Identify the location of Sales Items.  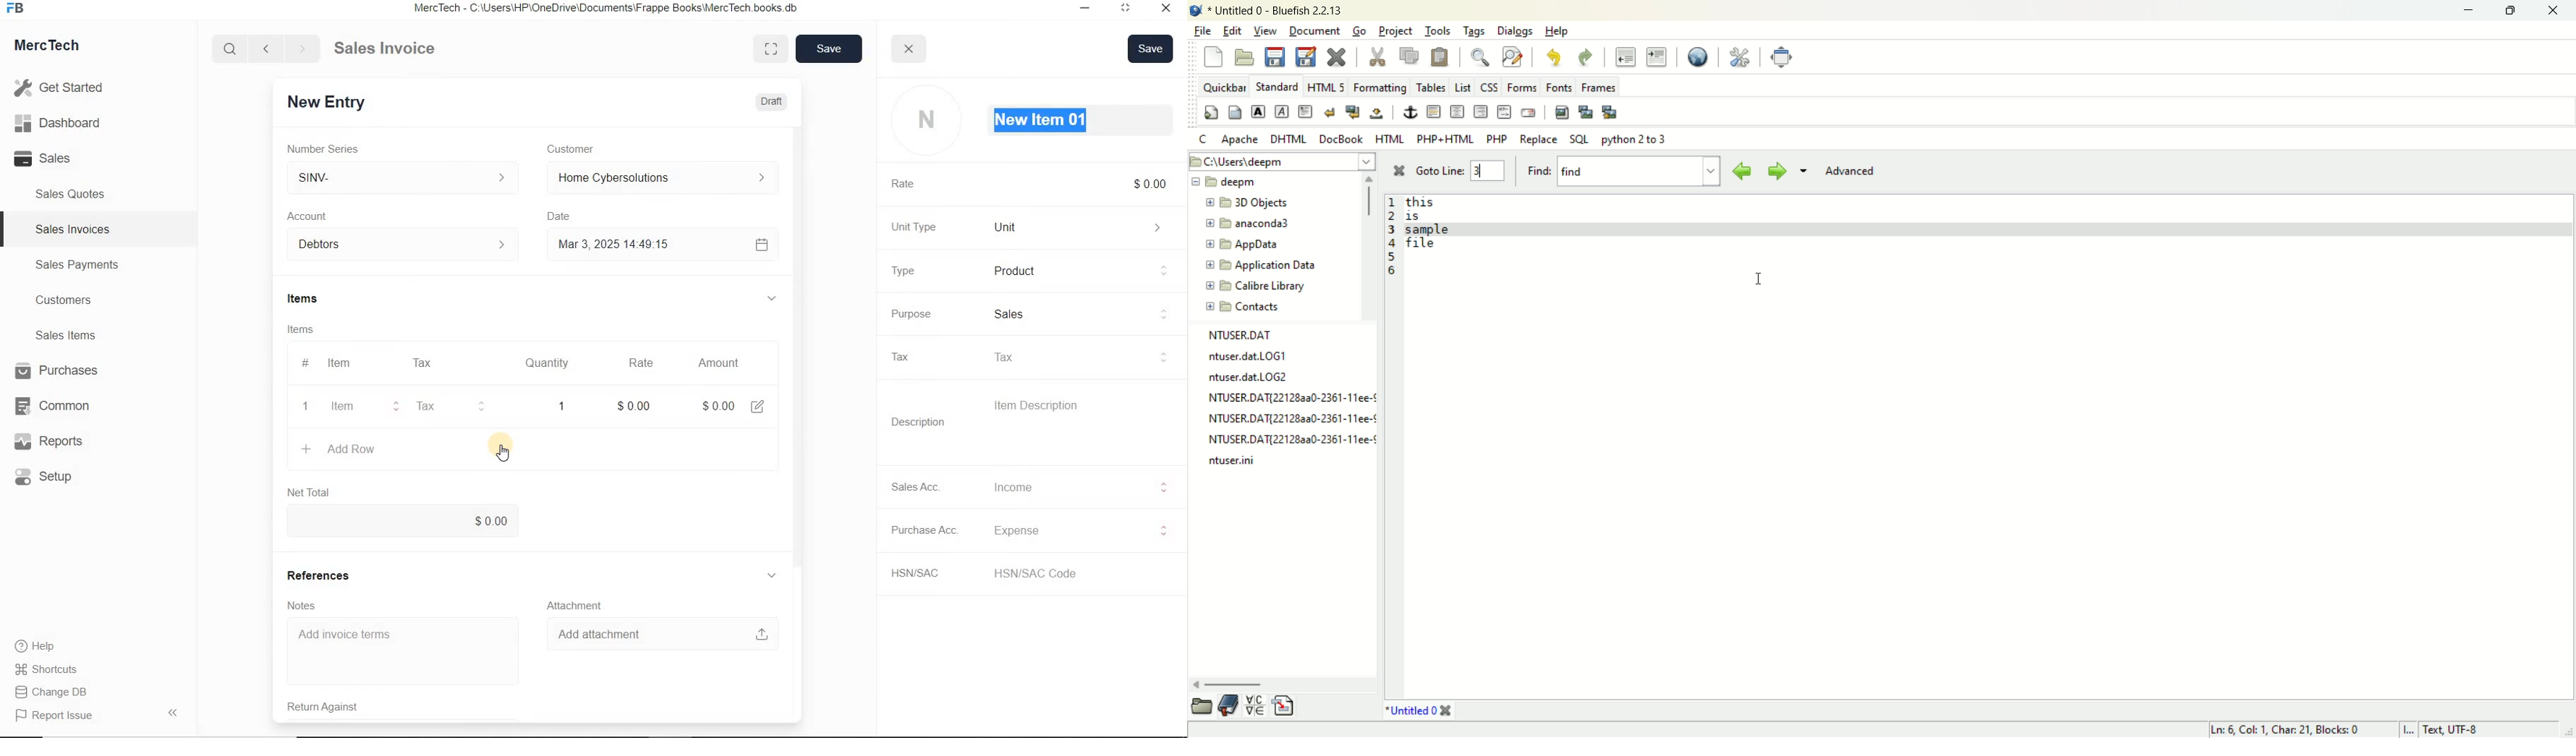
(75, 335).